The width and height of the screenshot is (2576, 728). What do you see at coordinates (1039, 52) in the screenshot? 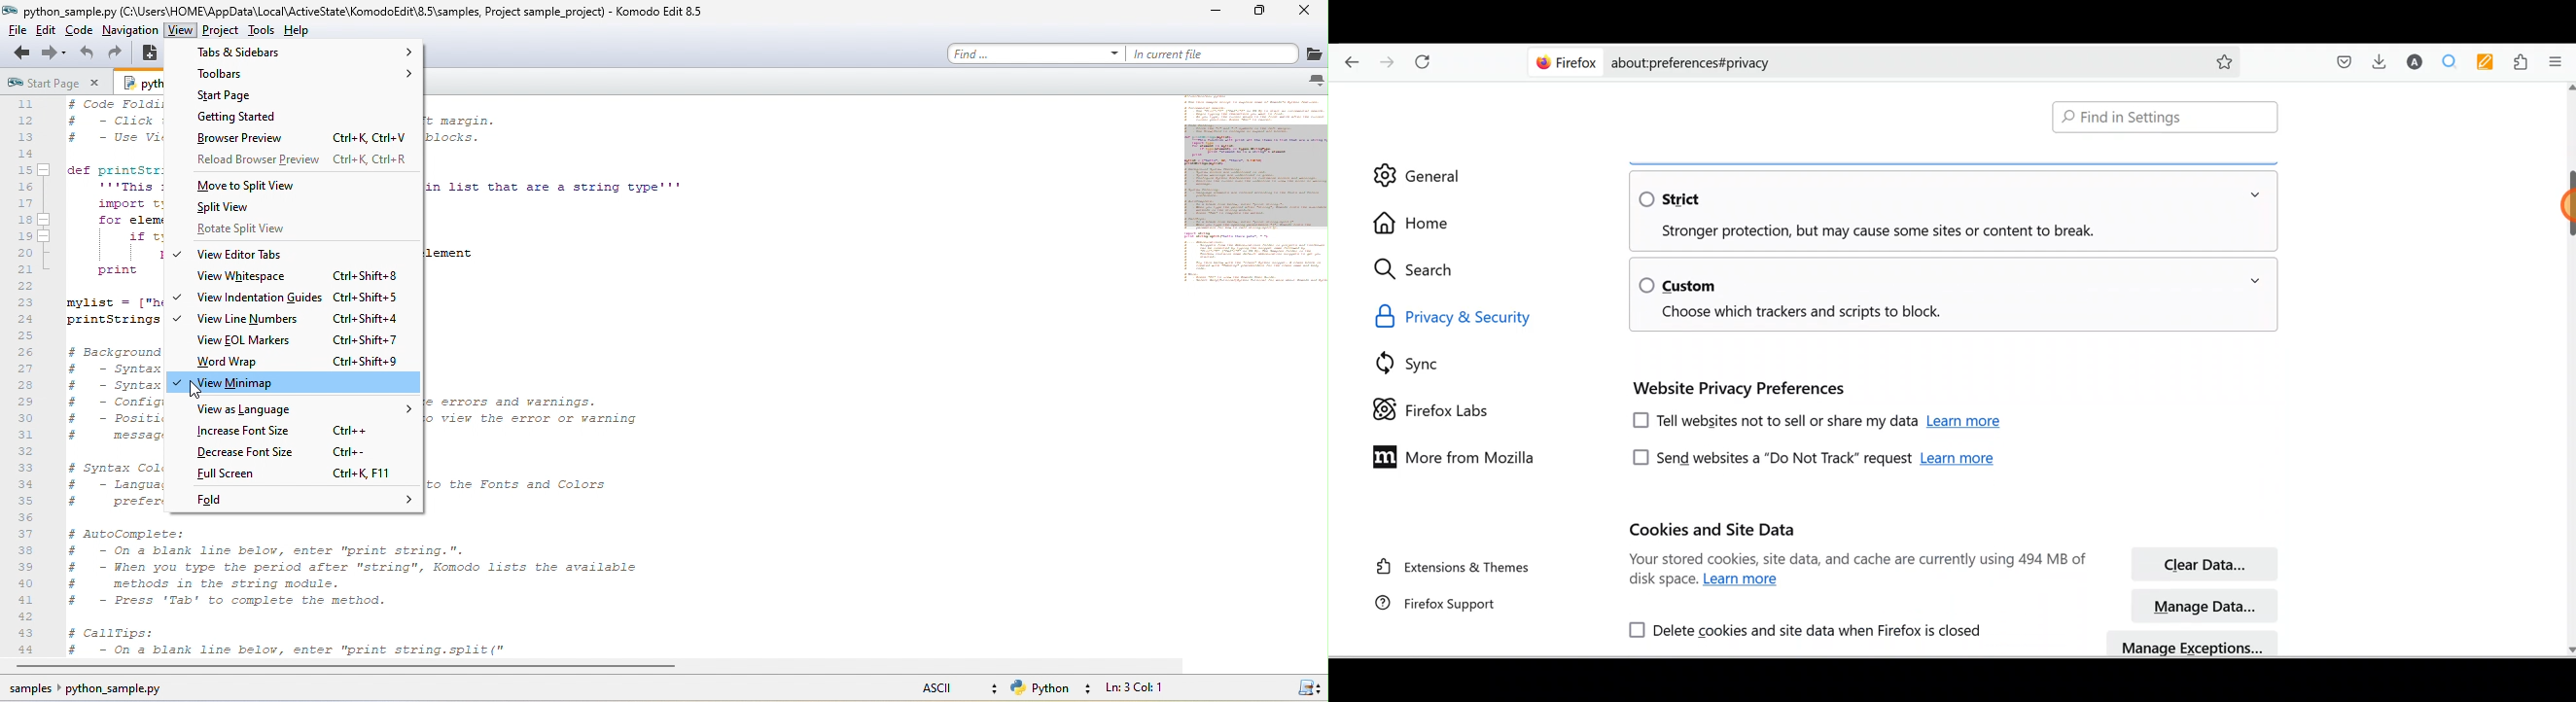
I see `find` at bounding box center [1039, 52].